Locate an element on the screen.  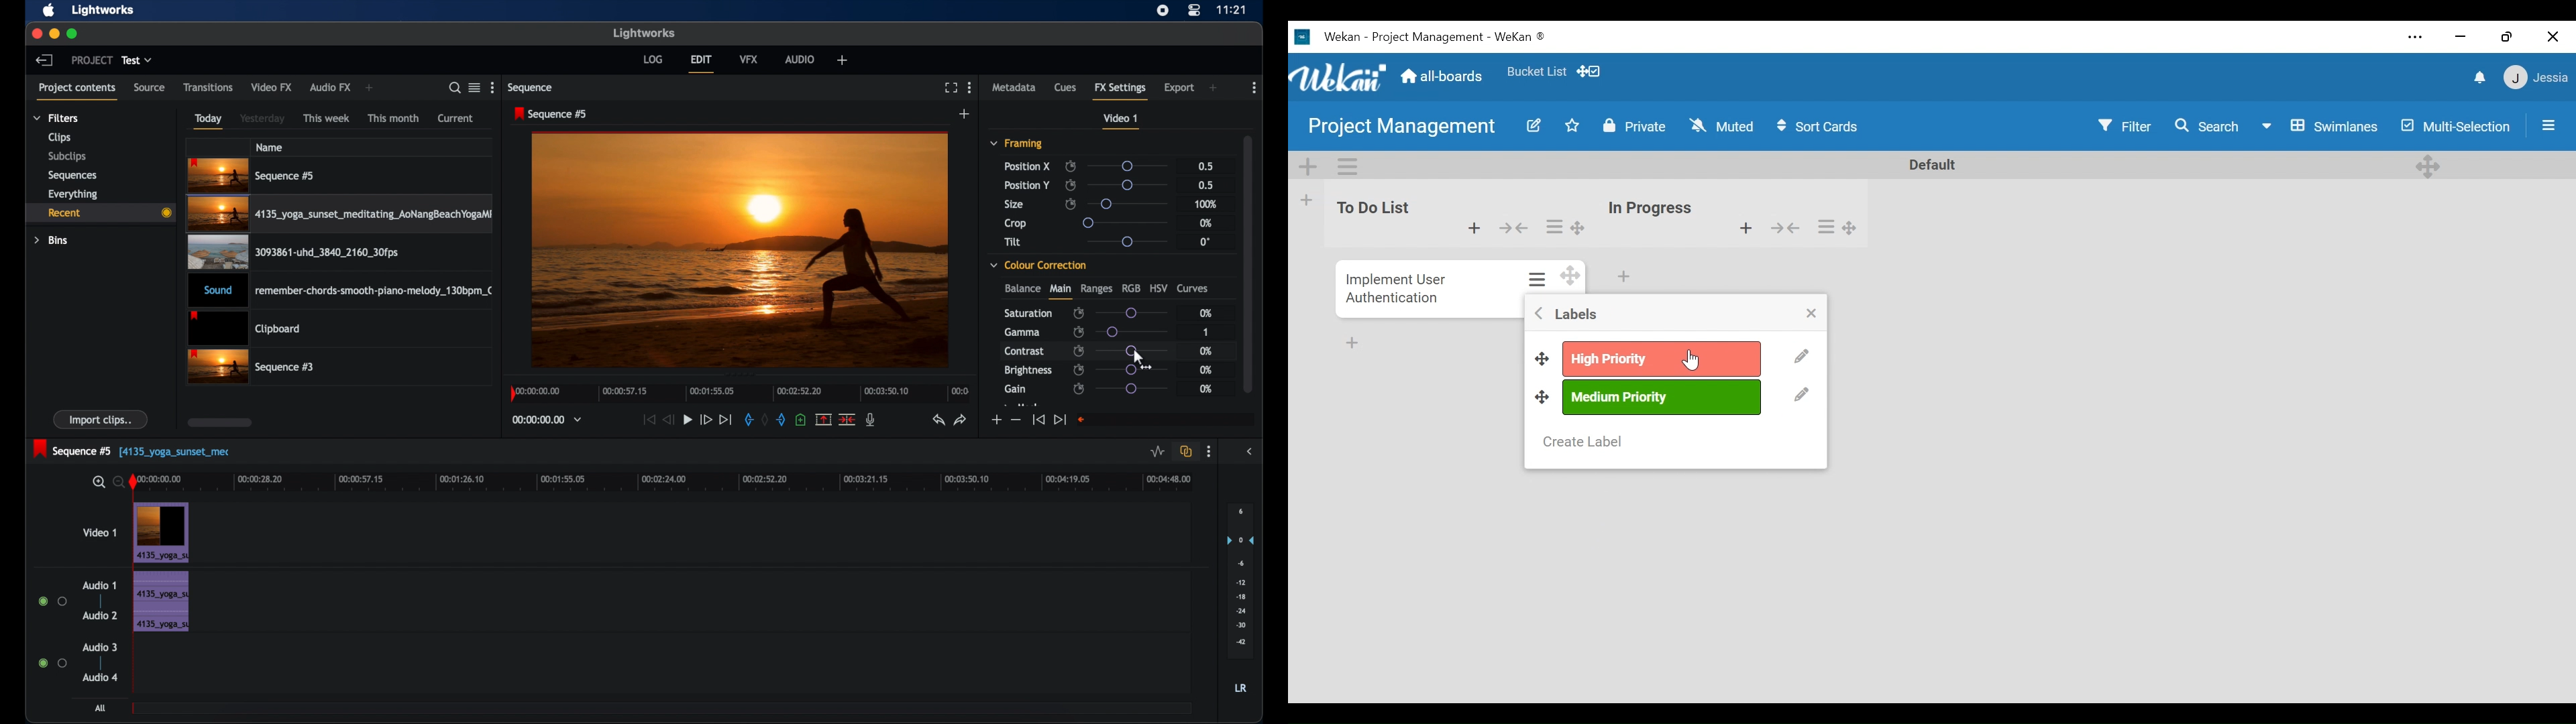
video clip is located at coordinates (341, 216).